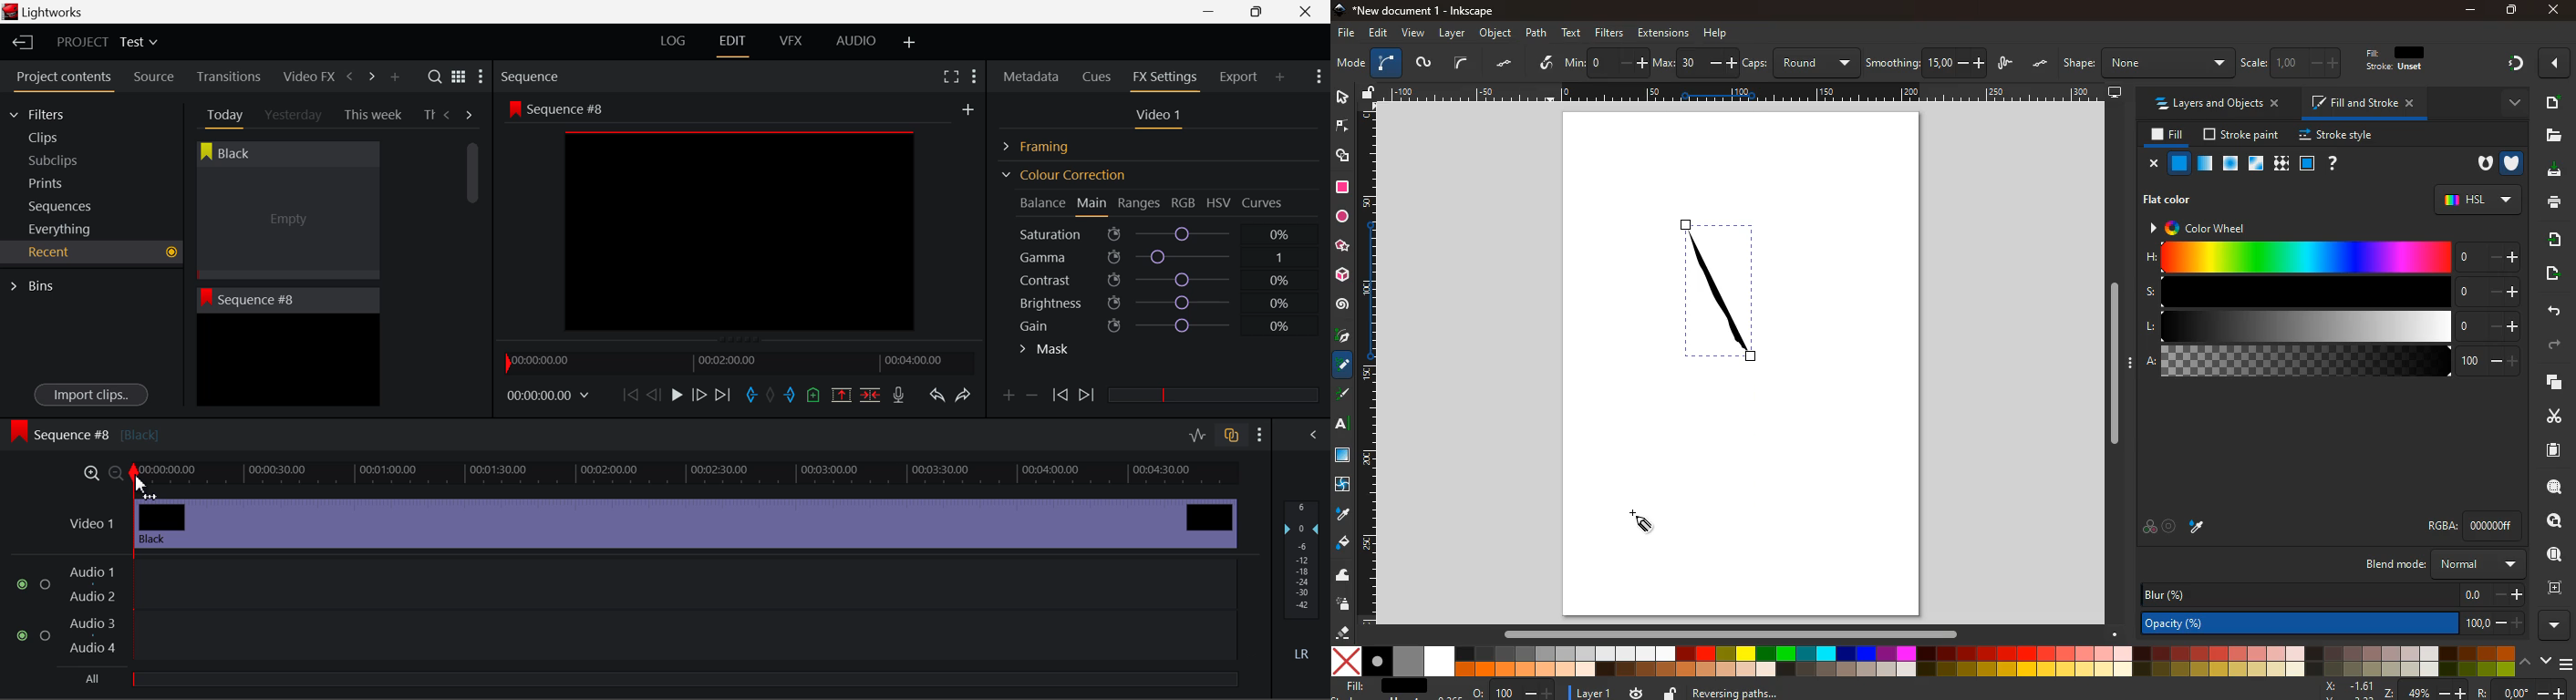  What do you see at coordinates (295, 116) in the screenshot?
I see `Yesterday Tab` at bounding box center [295, 116].